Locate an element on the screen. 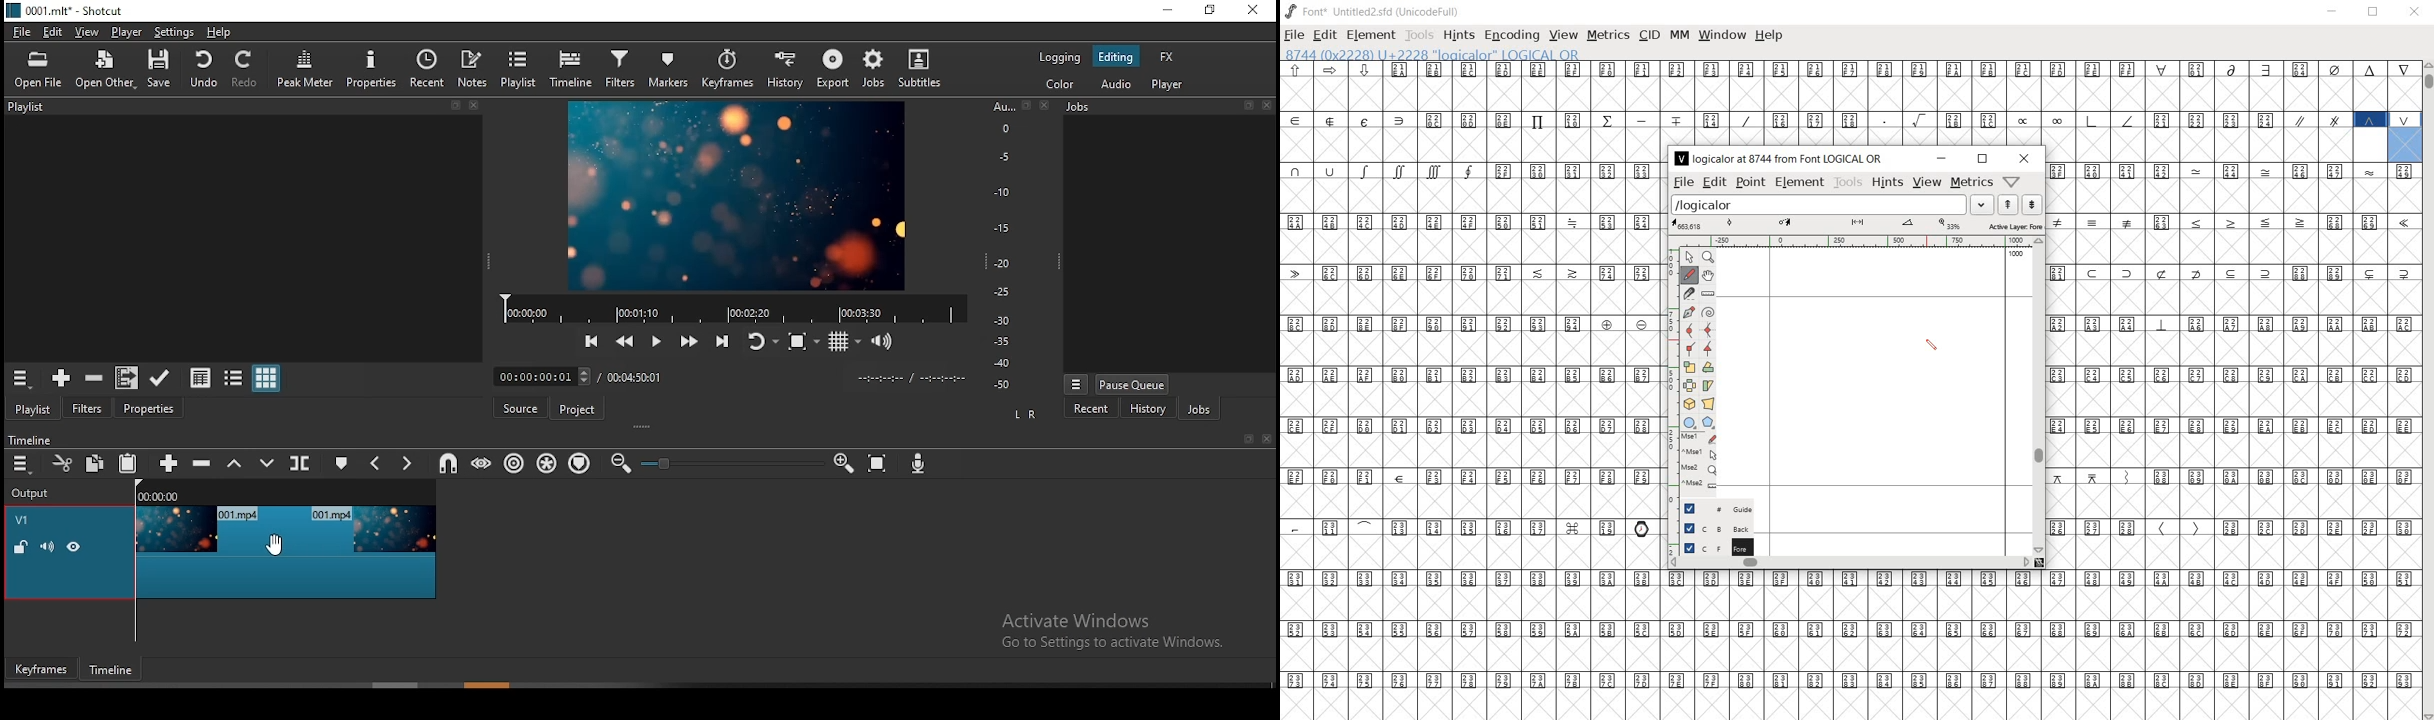  undo is located at coordinates (203, 70).